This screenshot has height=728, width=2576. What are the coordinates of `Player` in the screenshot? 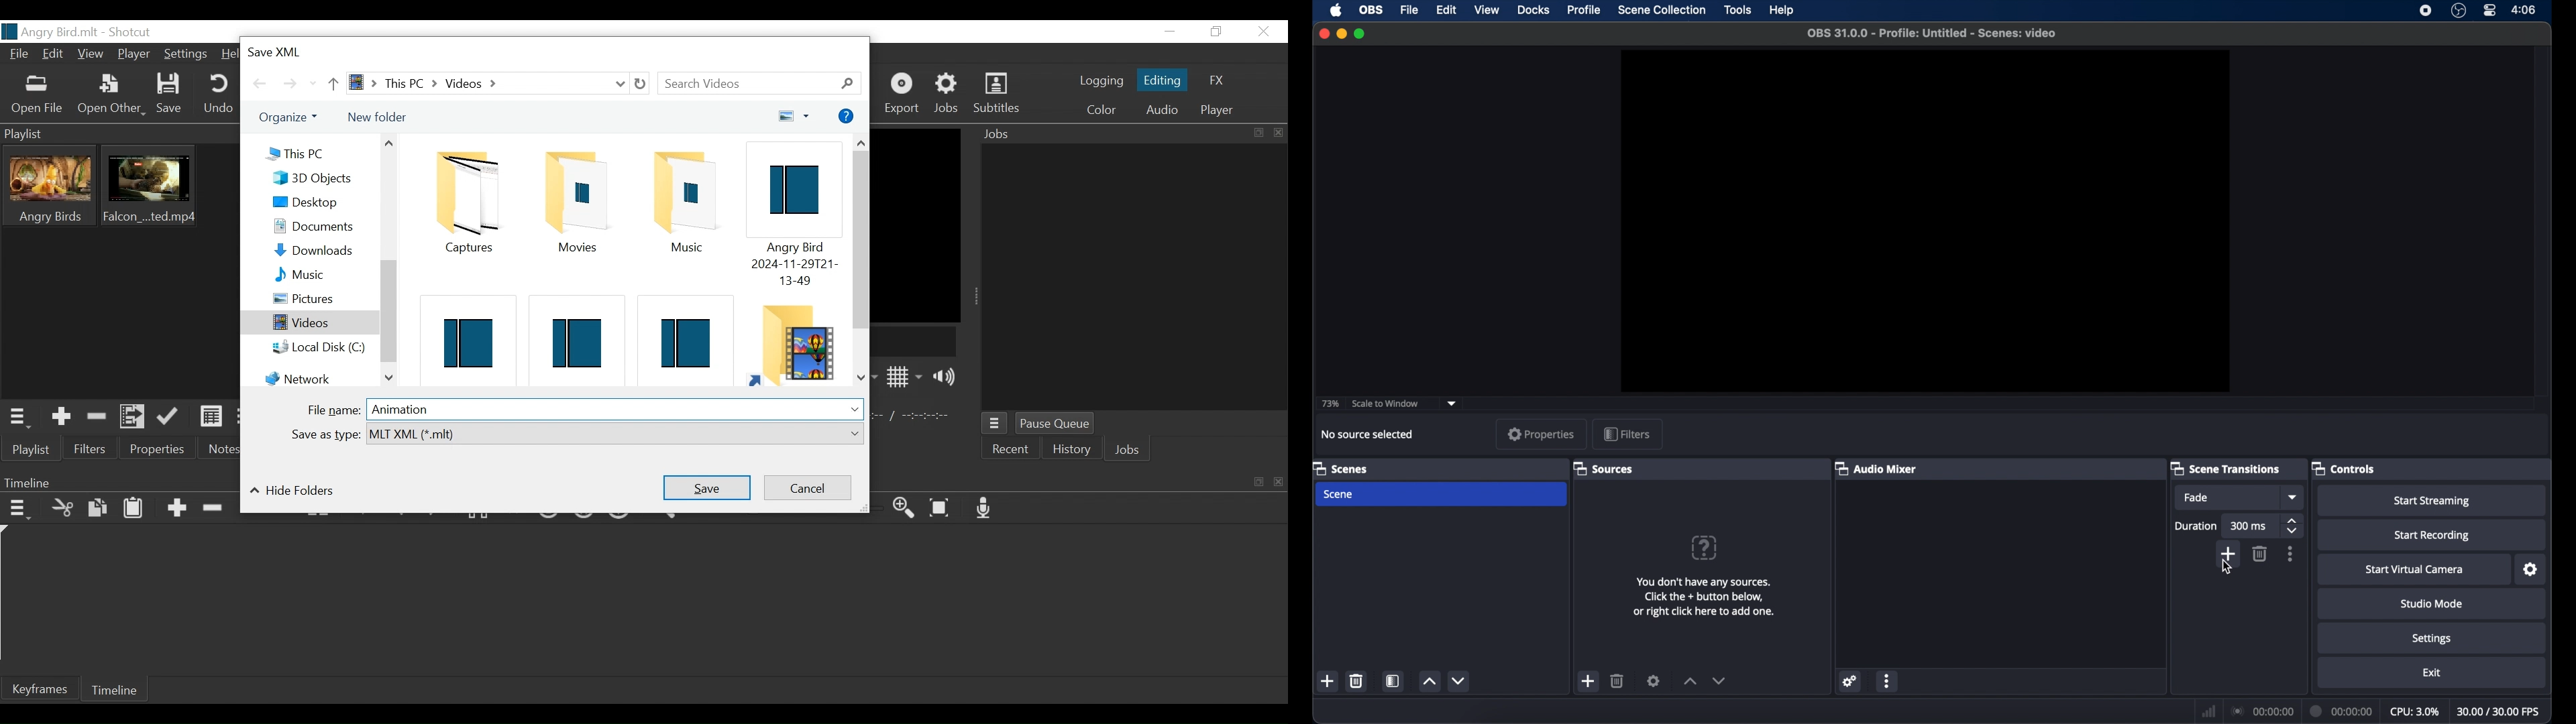 It's located at (132, 56).